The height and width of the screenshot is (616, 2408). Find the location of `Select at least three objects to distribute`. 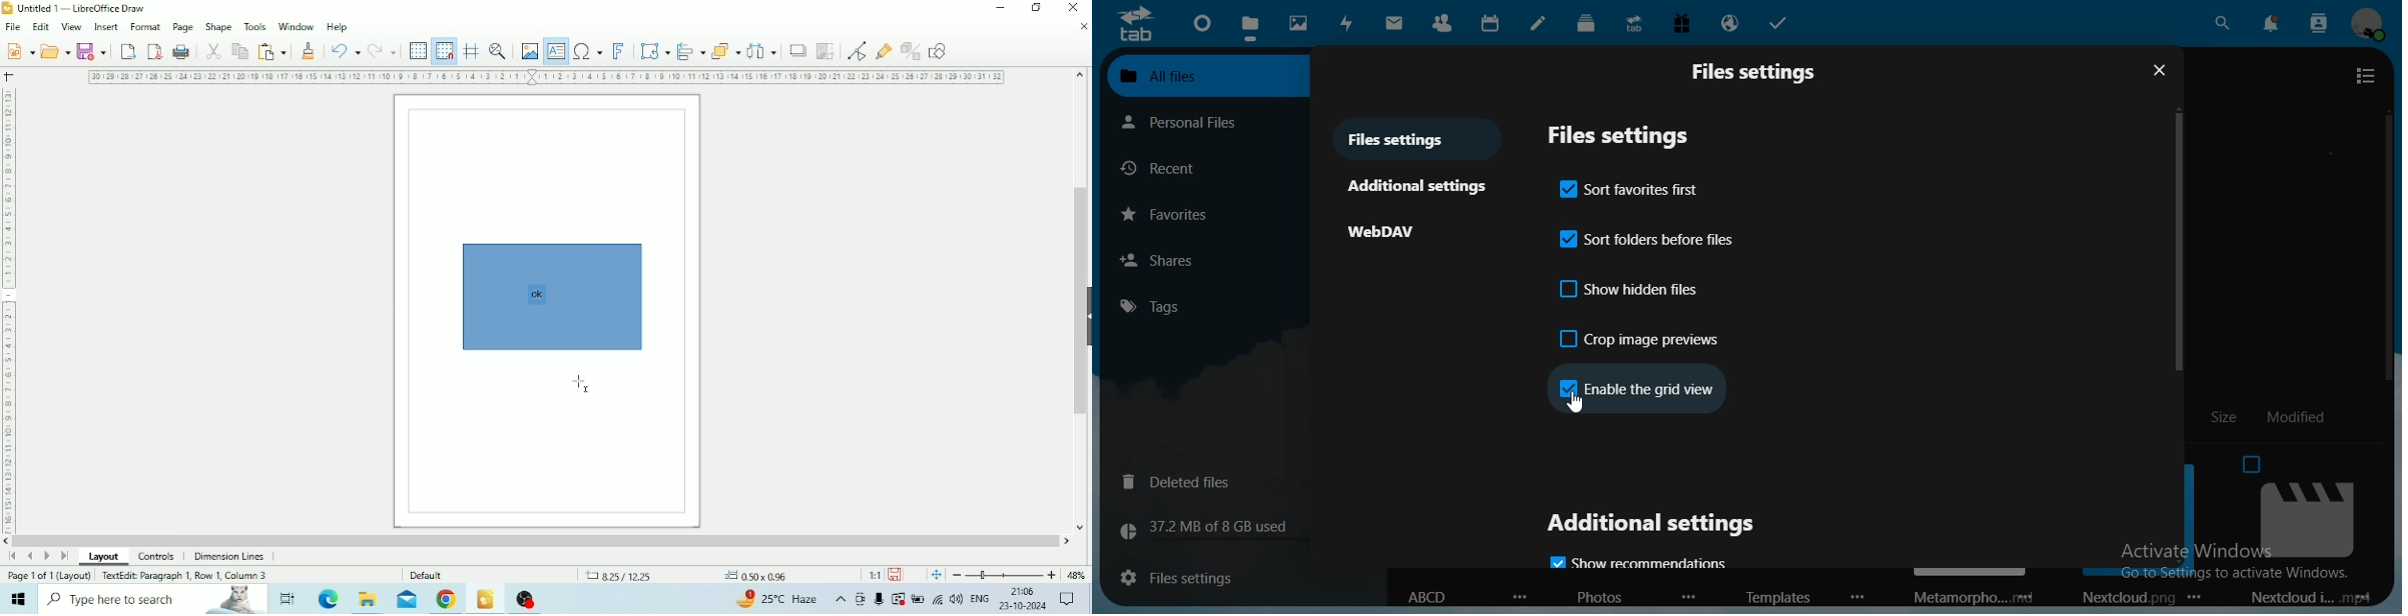

Select at least three objects to distribute is located at coordinates (762, 50).